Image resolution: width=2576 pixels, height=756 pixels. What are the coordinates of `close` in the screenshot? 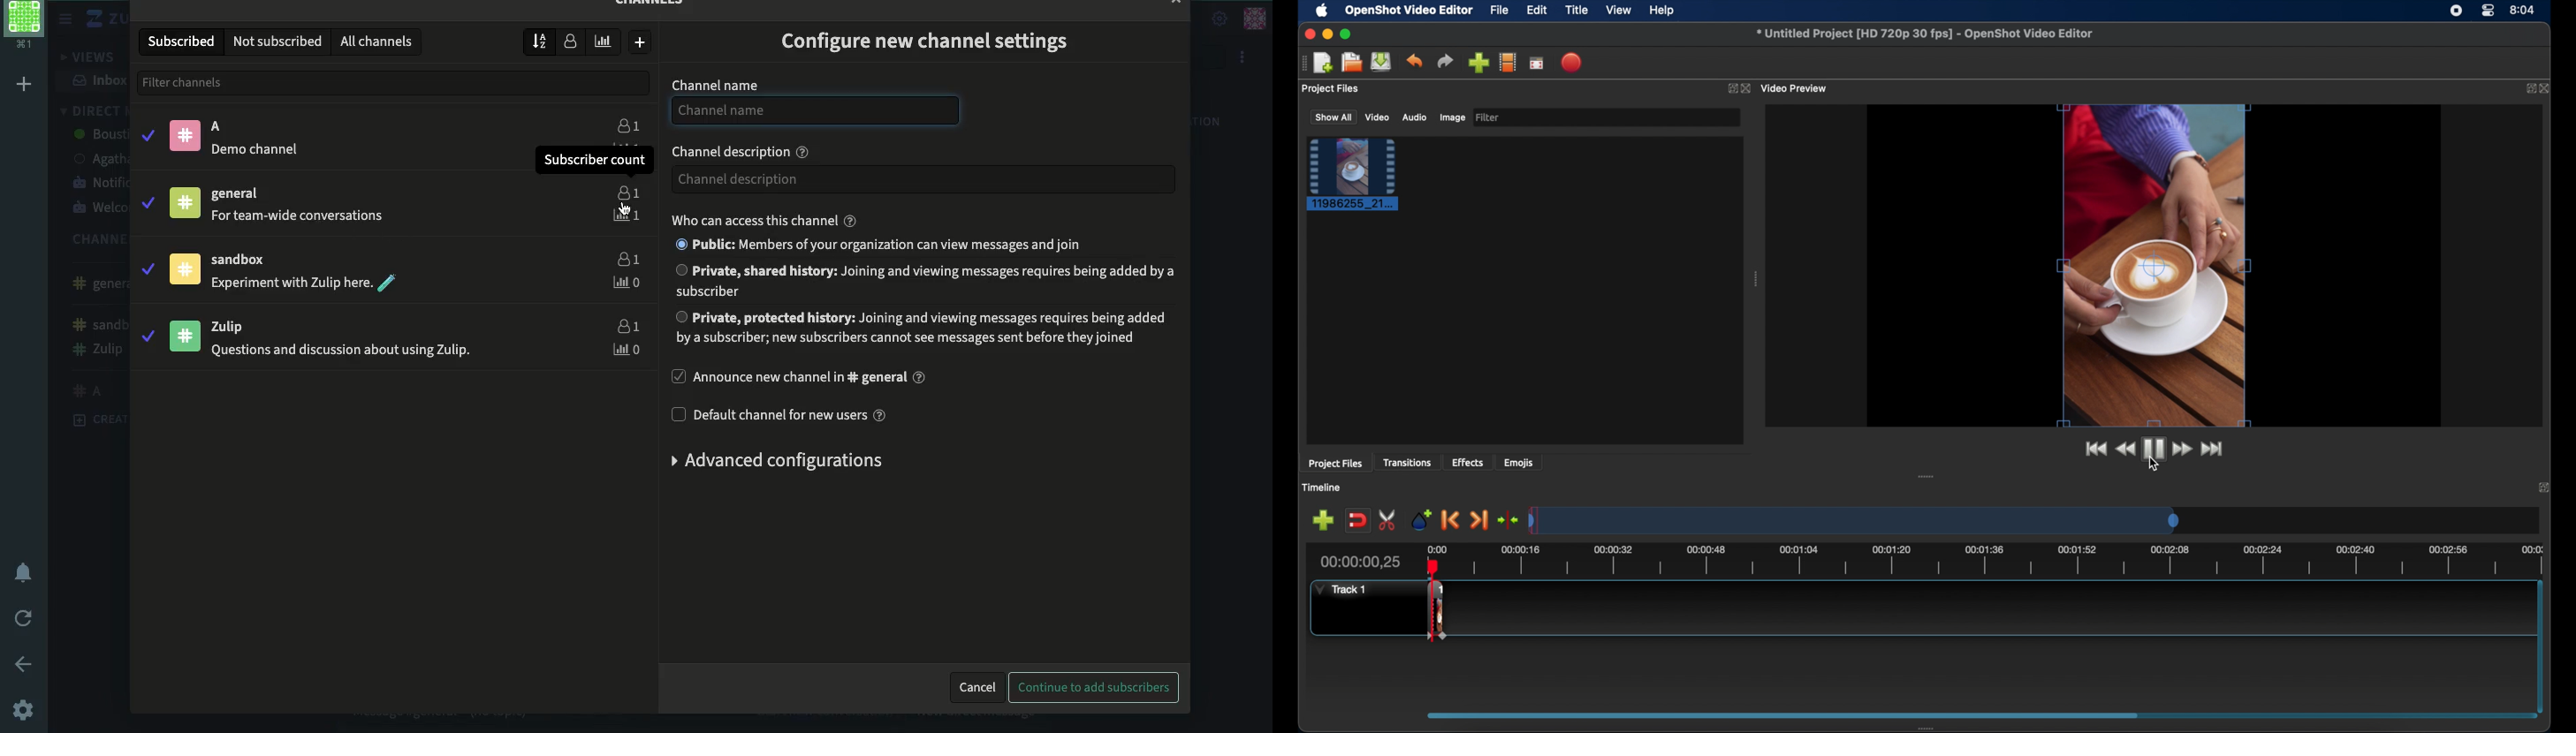 It's located at (2543, 487).